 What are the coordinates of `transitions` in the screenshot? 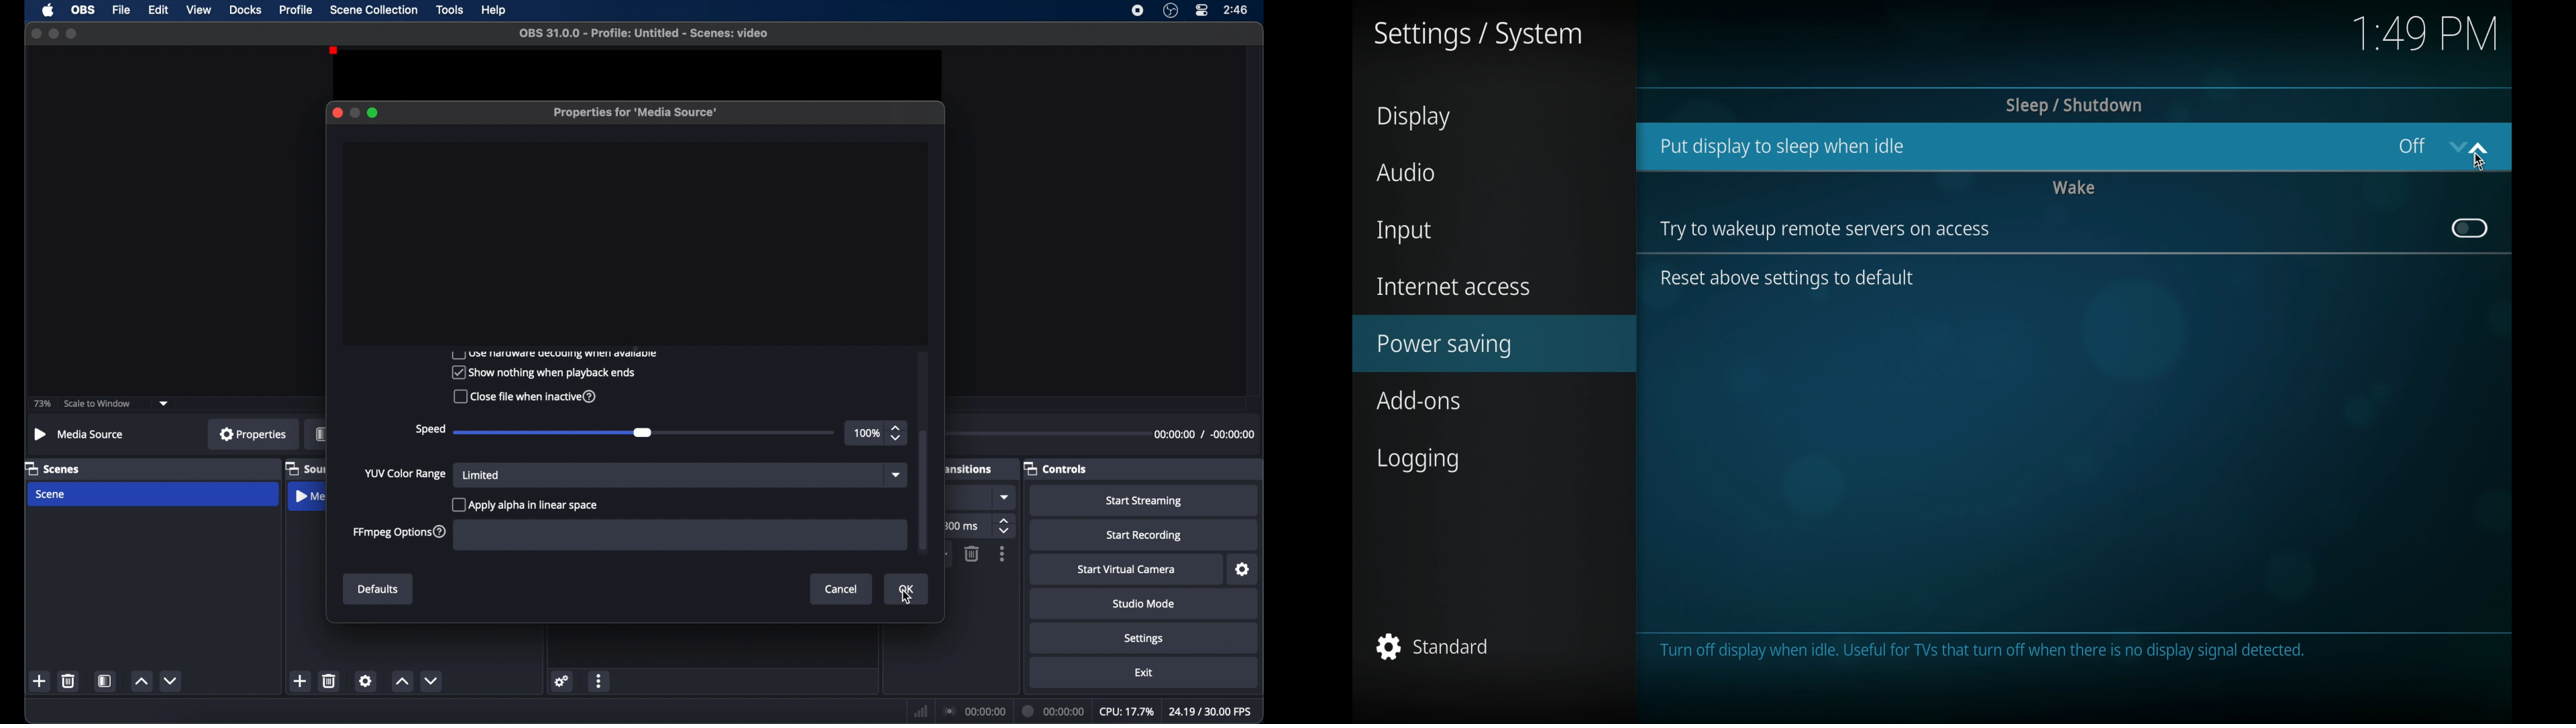 It's located at (968, 469).